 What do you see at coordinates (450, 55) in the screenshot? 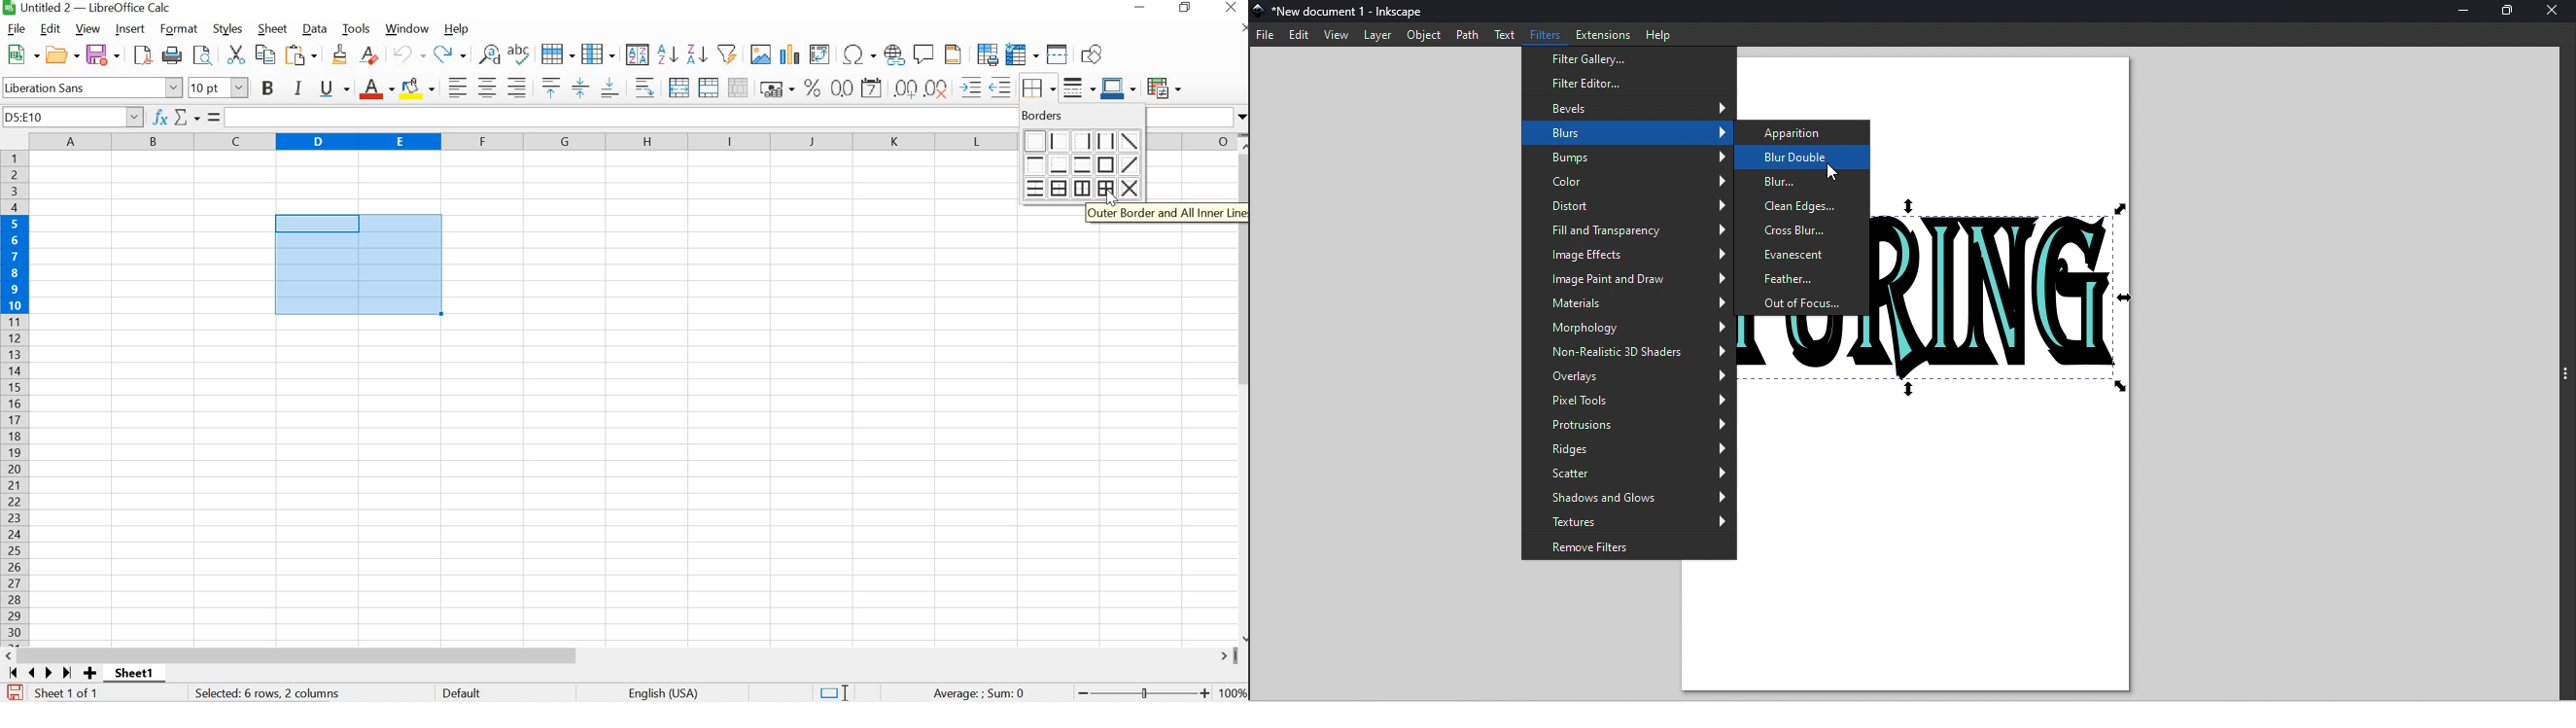
I see `REDO` at bounding box center [450, 55].